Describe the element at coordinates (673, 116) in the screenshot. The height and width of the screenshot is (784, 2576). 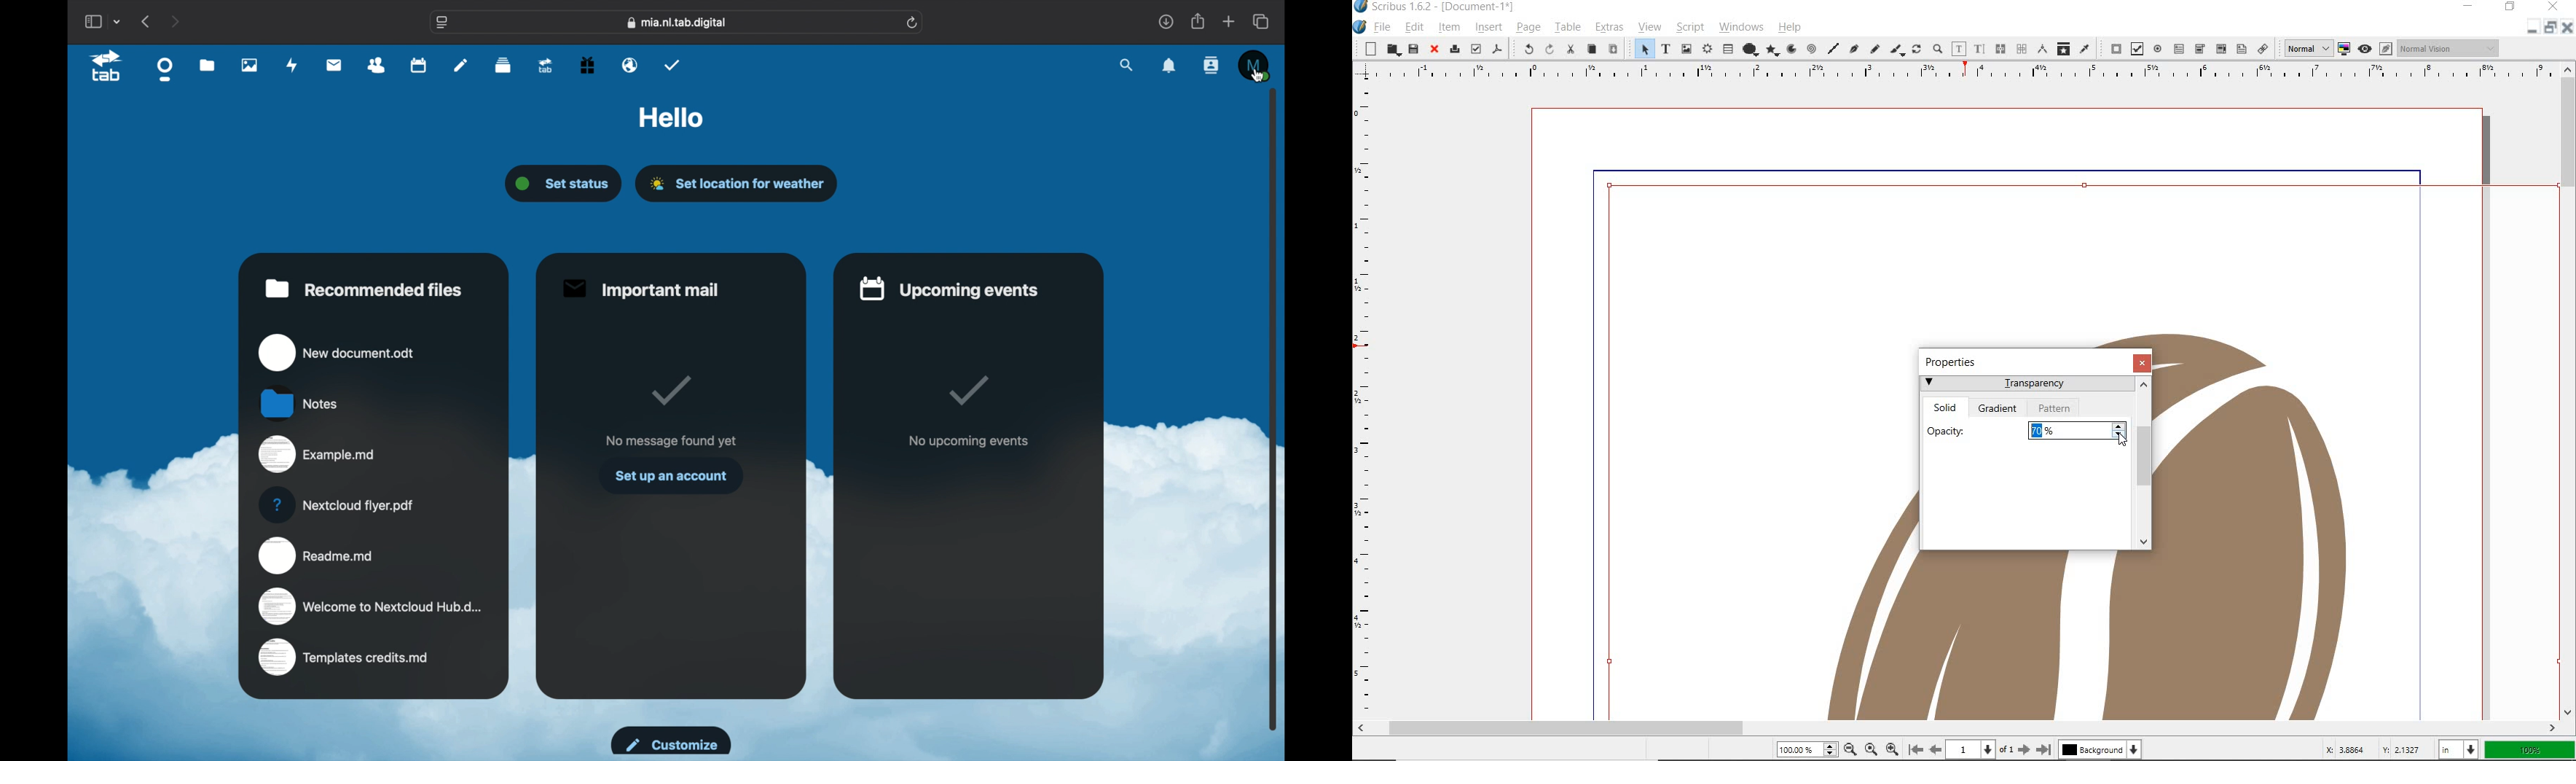
I see `hello` at that location.